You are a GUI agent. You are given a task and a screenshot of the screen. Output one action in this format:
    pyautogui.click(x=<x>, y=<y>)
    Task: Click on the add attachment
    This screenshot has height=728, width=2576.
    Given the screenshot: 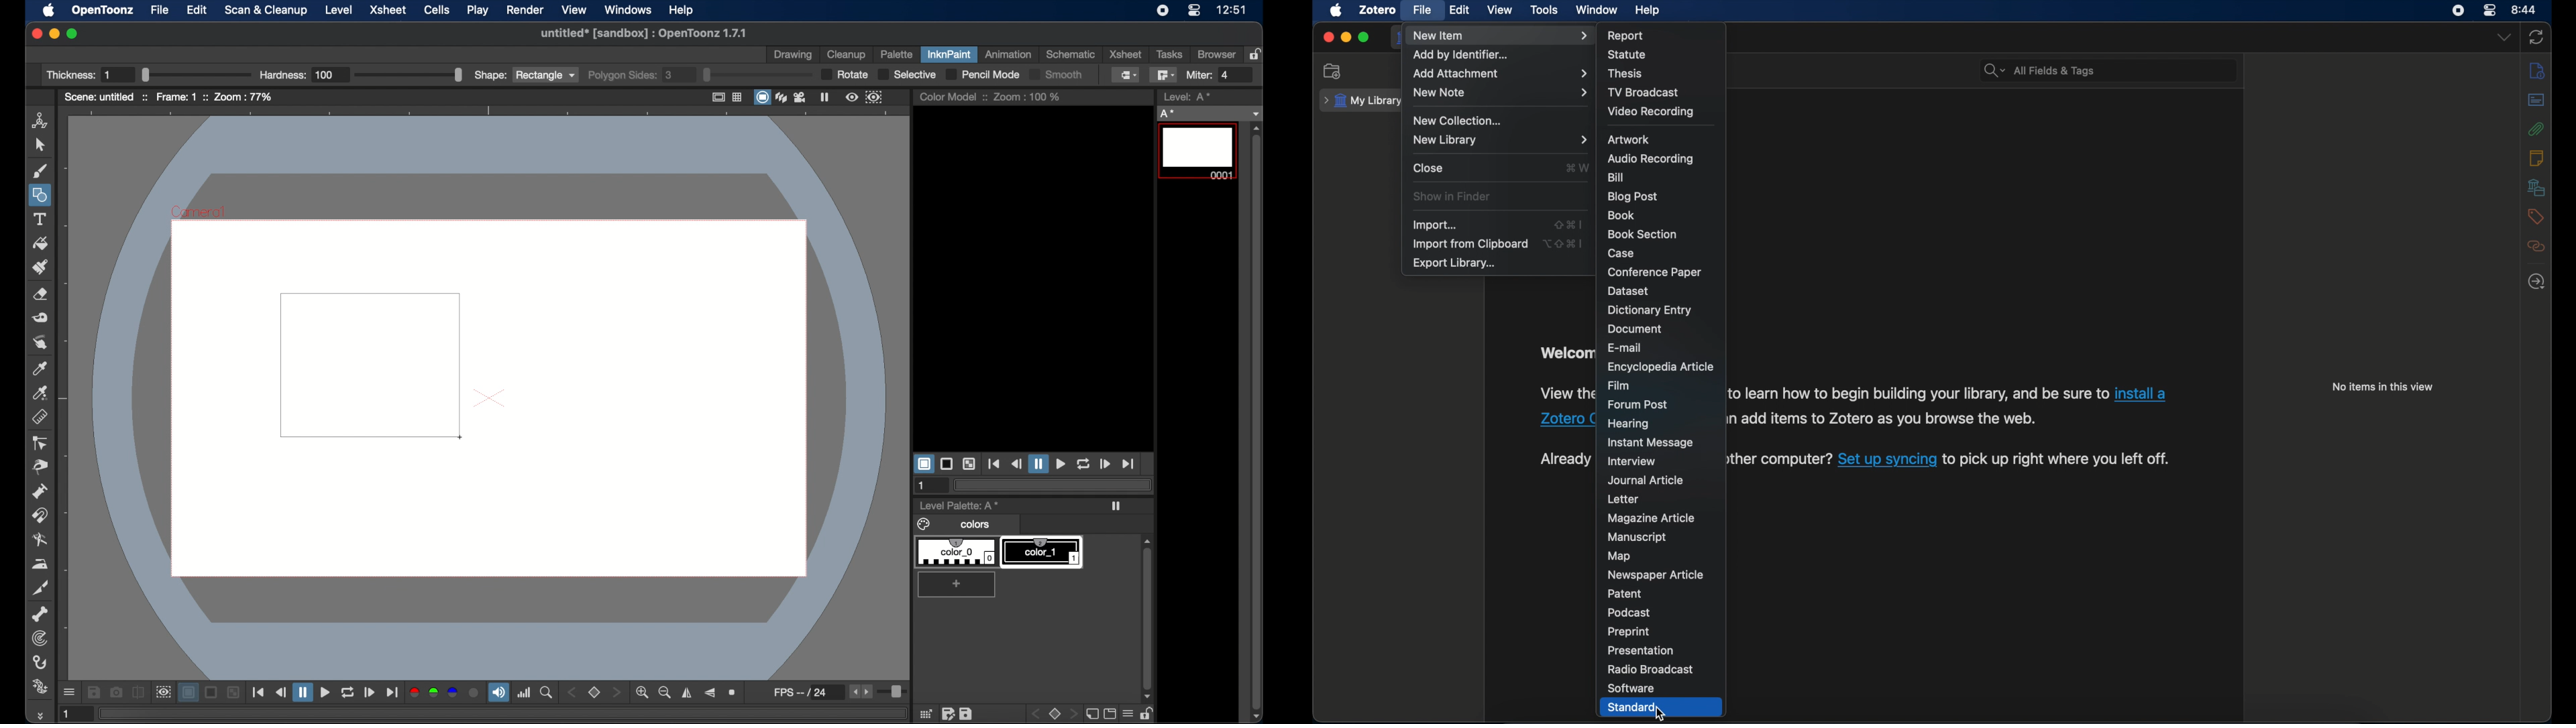 What is the action you would take?
    pyautogui.click(x=1499, y=72)
    